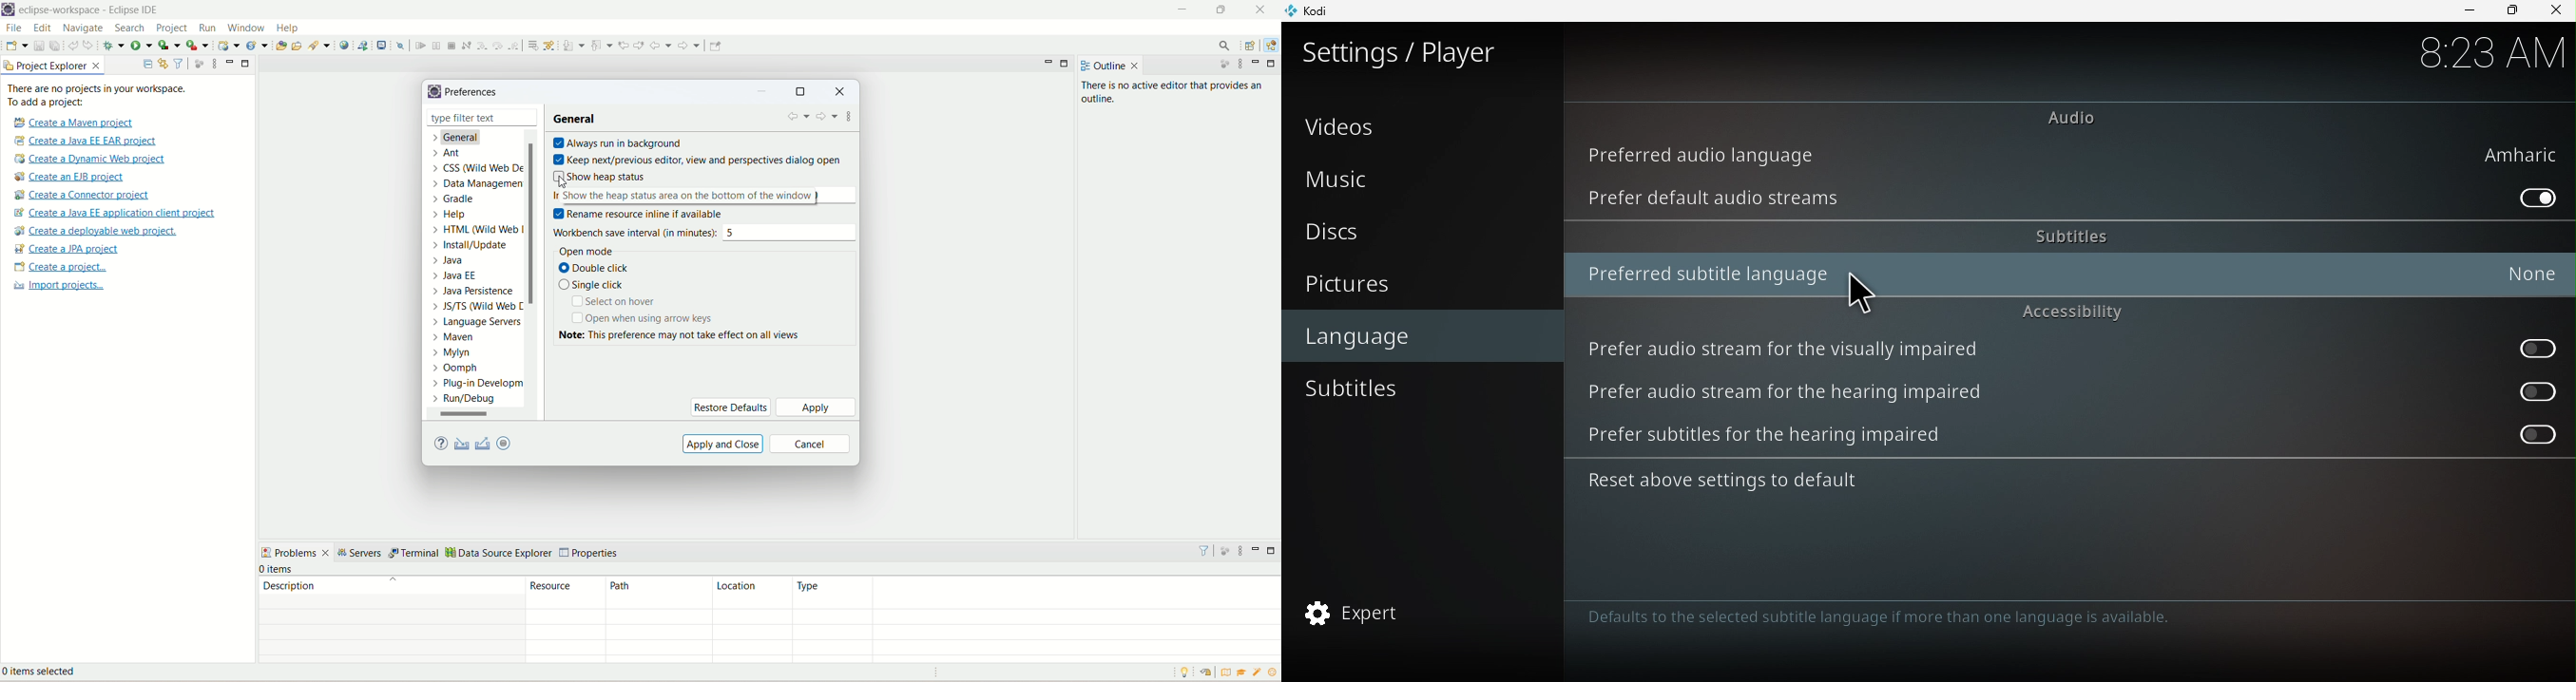 Image resolution: width=2576 pixels, height=700 pixels. Describe the element at coordinates (2528, 350) in the screenshot. I see `Prefer audio stream for the visually impaired` at that location.